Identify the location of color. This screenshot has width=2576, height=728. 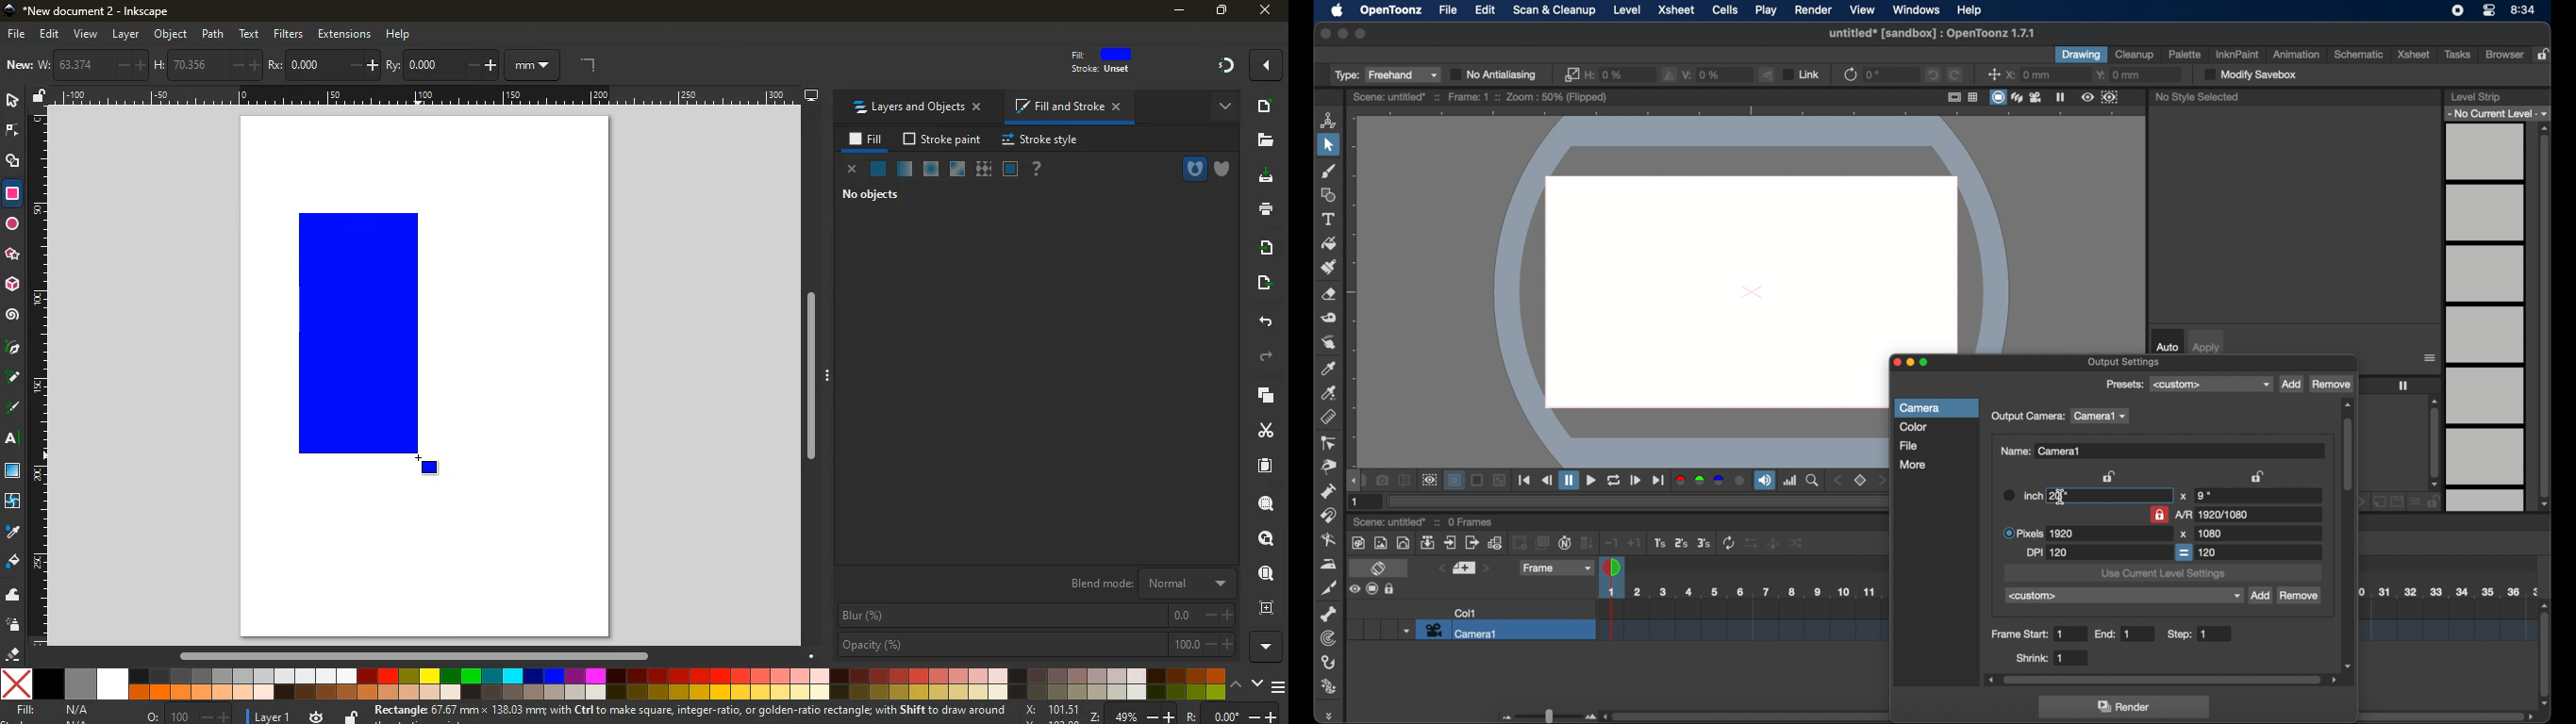
(1914, 427).